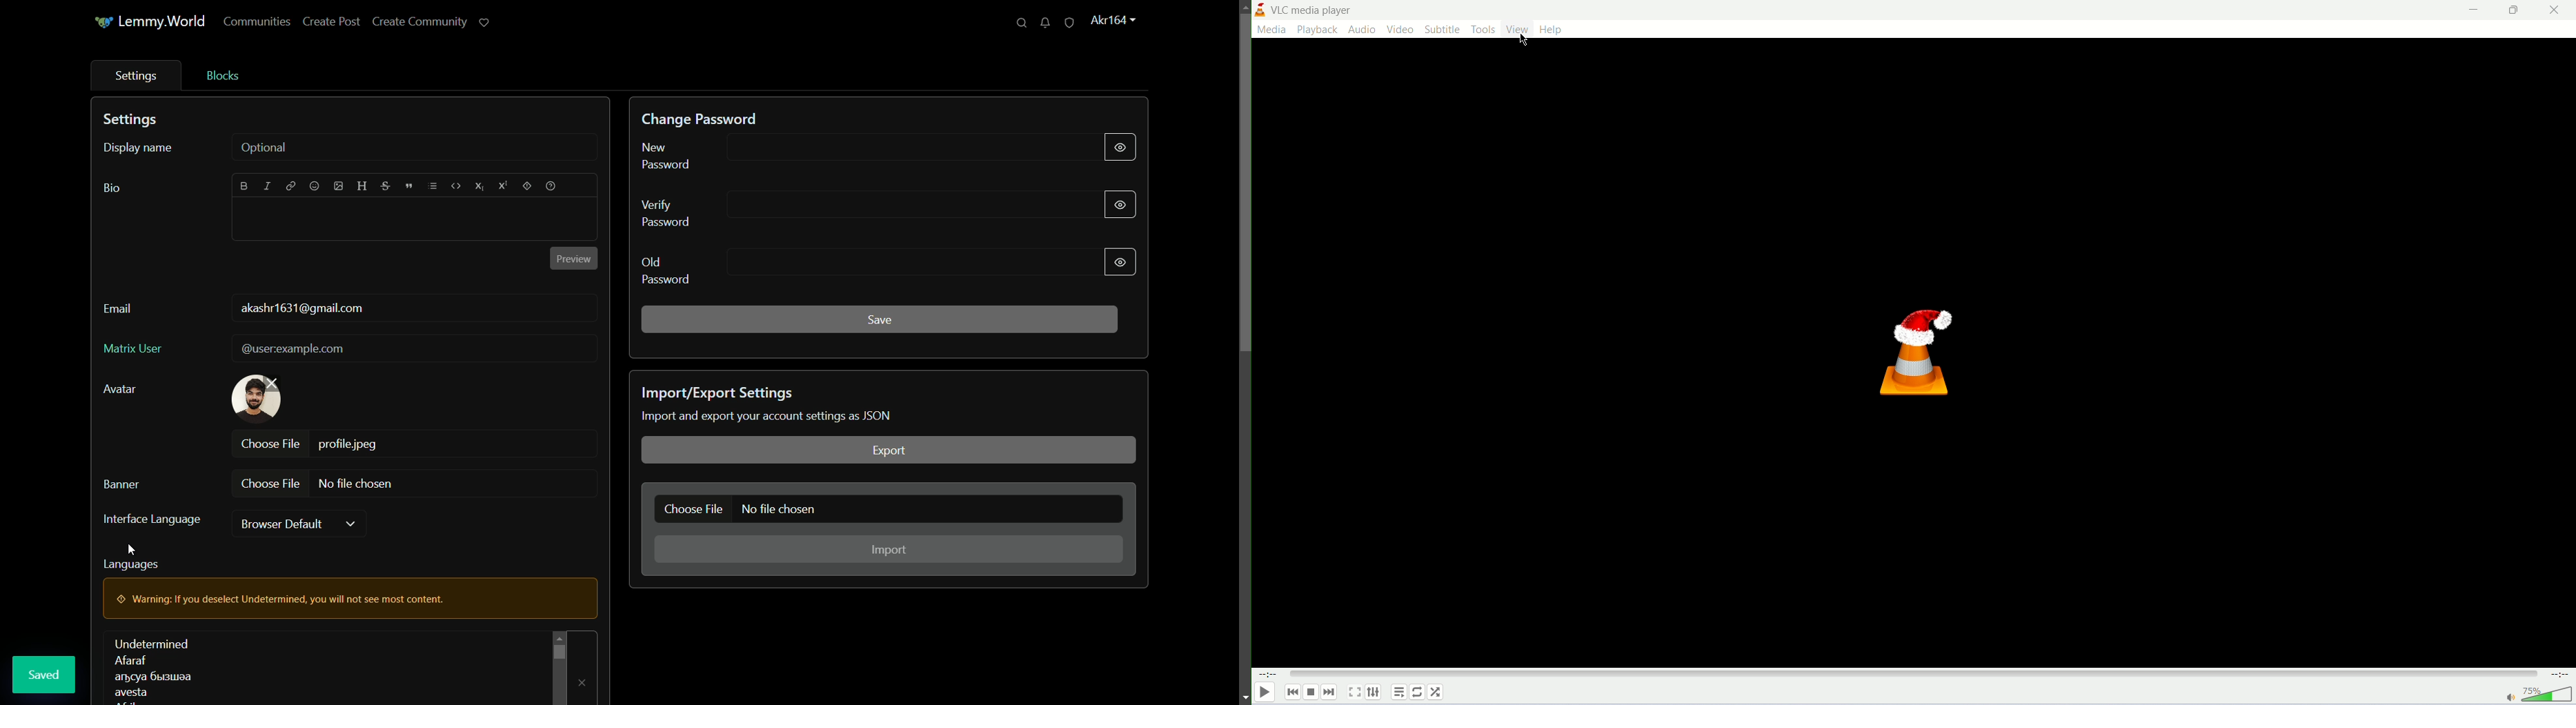 Image resolution: width=2576 pixels, height=728 pixels. I want to click on tools, so click(1484, 30).